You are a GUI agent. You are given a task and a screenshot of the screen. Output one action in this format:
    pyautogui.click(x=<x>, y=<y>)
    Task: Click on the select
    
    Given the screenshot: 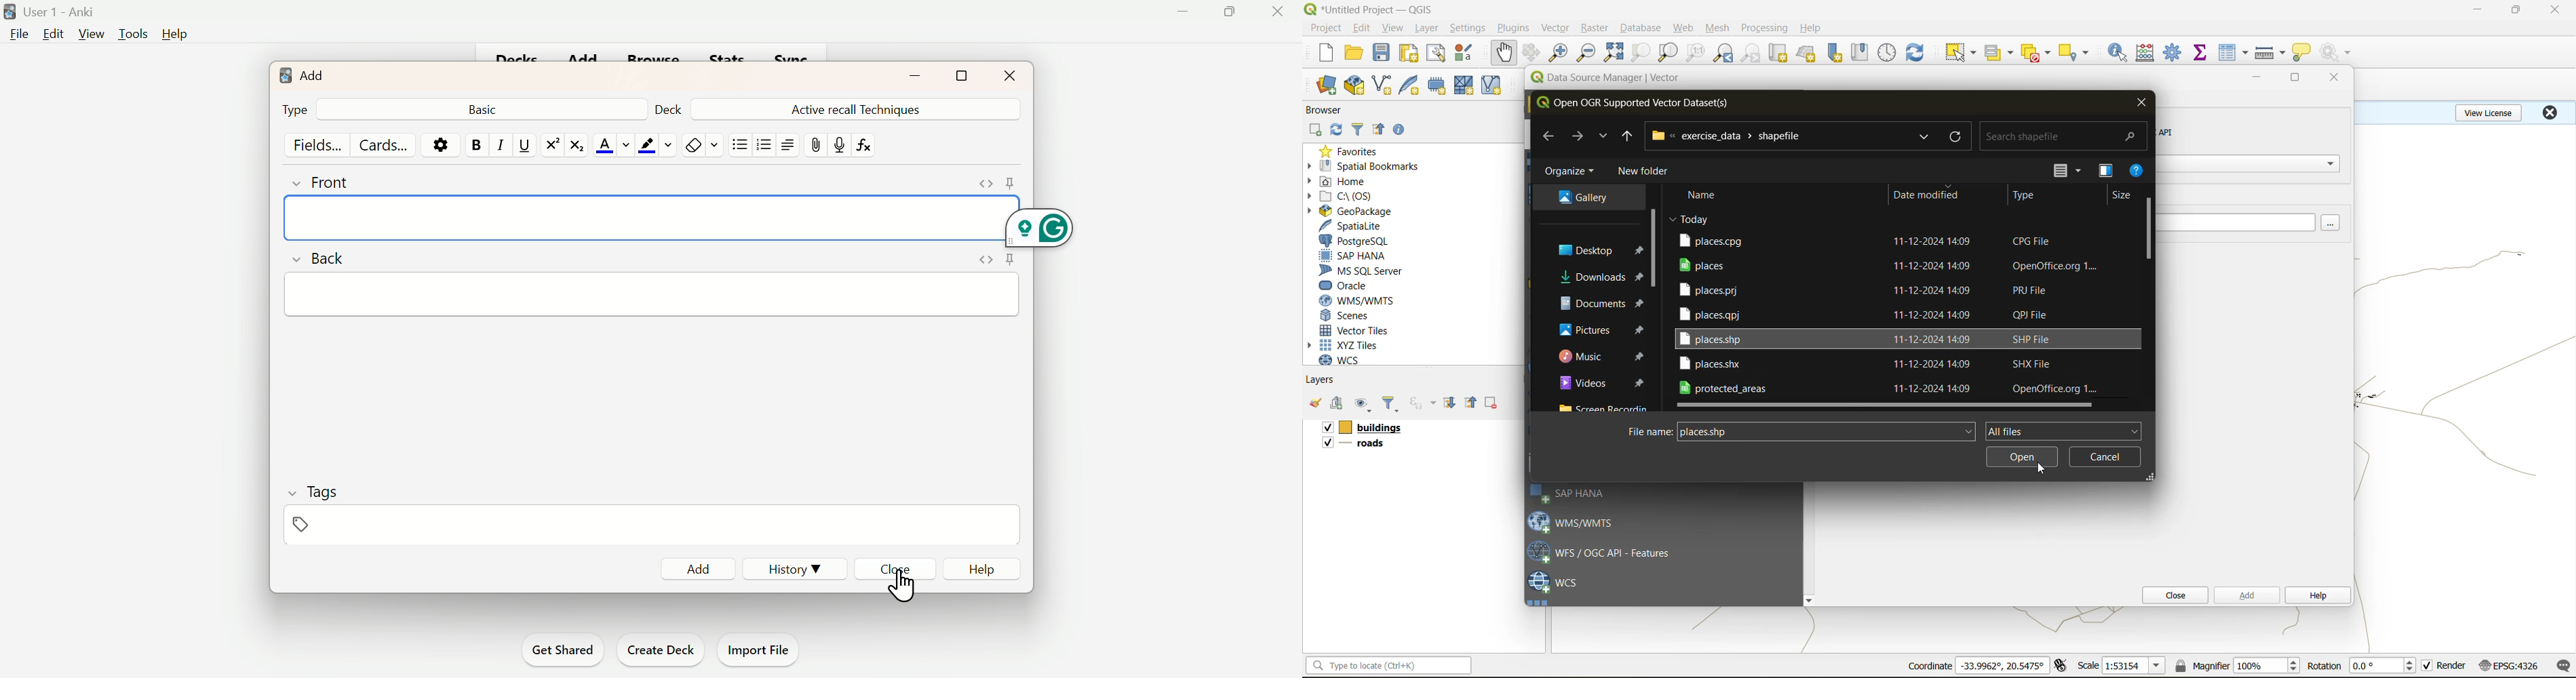 What is the action you would take?
    pyautogui.click(x=1959, y=53)
    